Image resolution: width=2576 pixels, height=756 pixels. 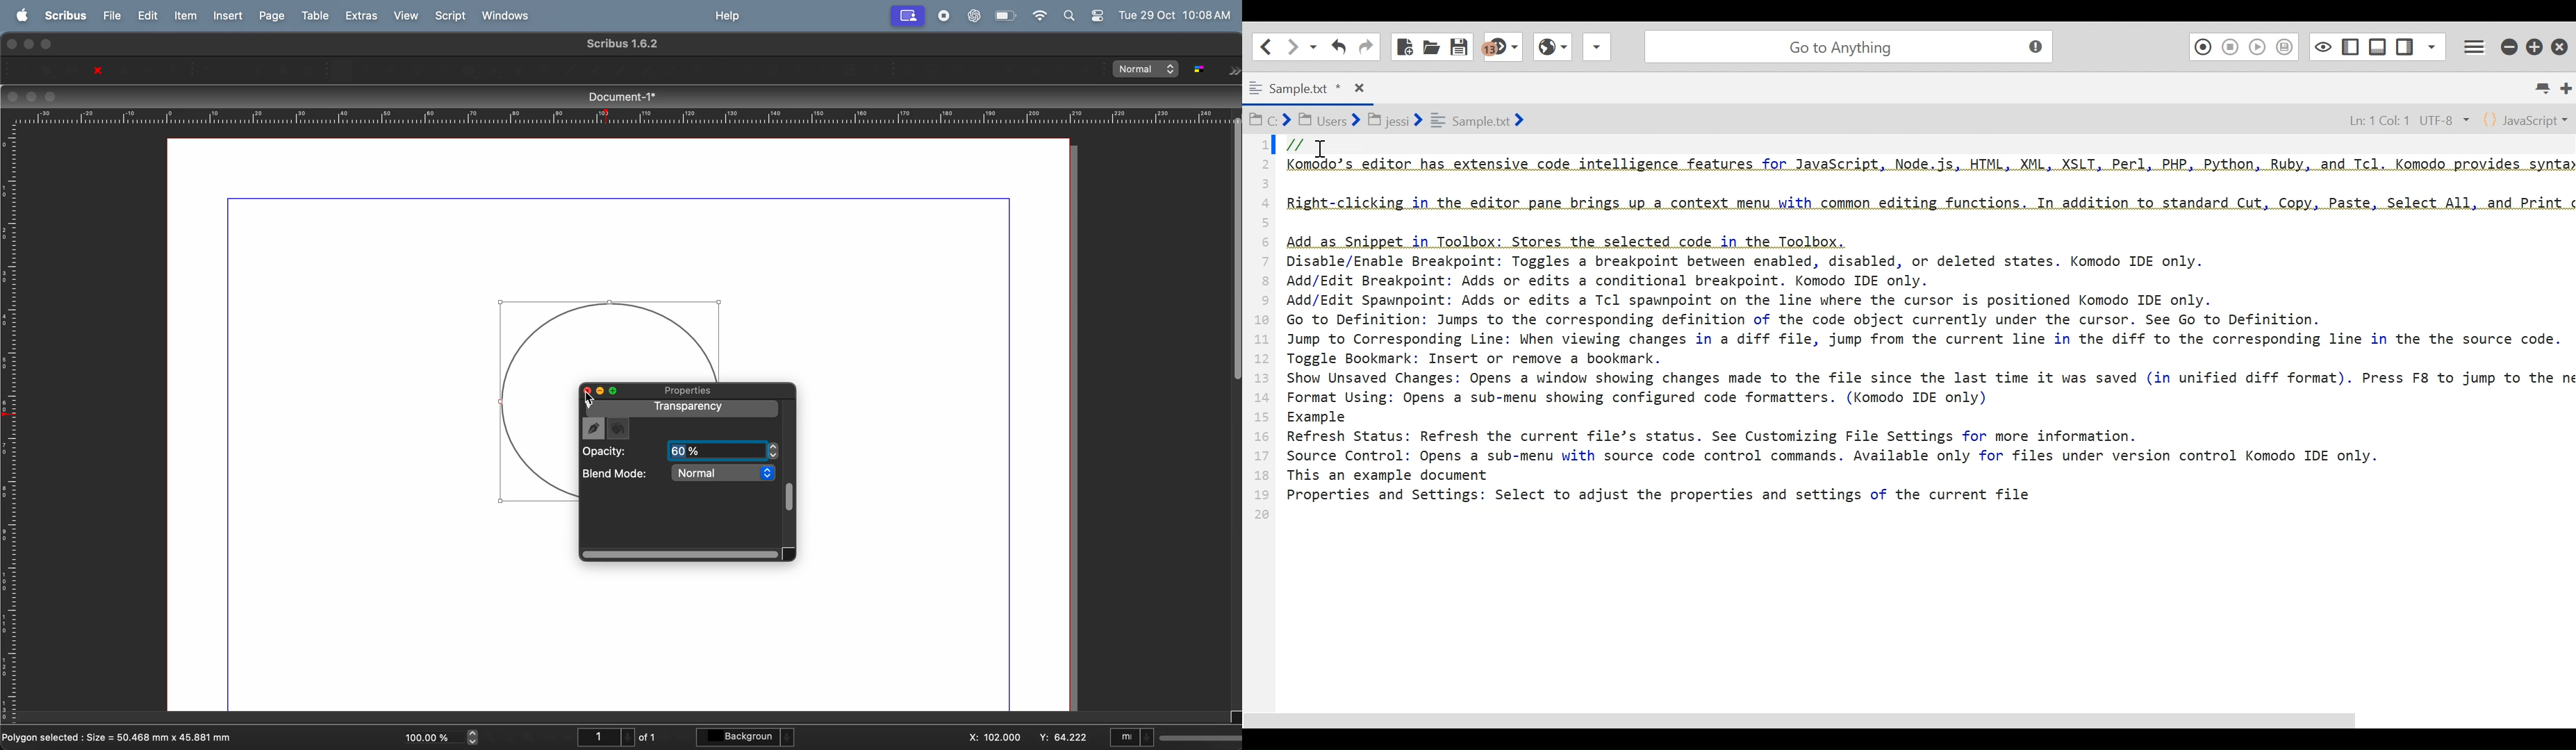 I want to click on maximize, so click(x=615, y=392).